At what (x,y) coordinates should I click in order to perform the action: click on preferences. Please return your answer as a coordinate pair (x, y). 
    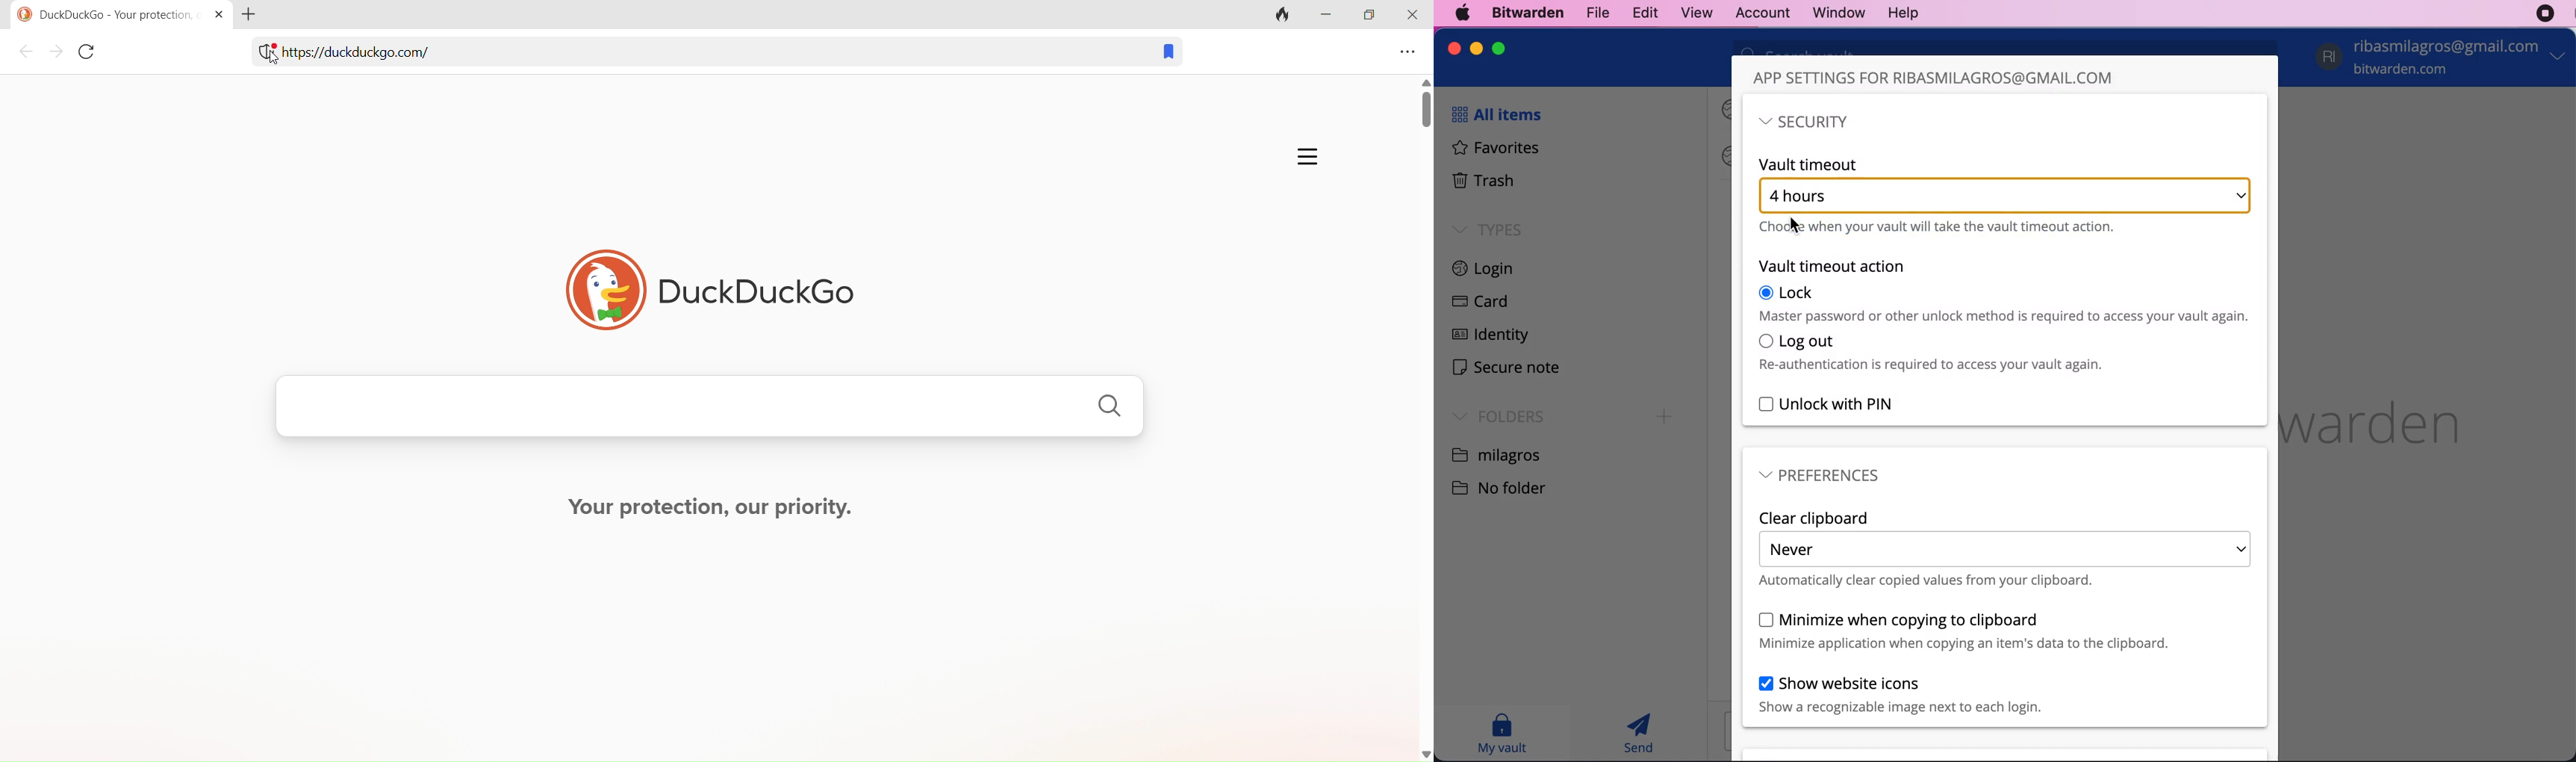
    Looking at the image, I should click on (1820, 475).